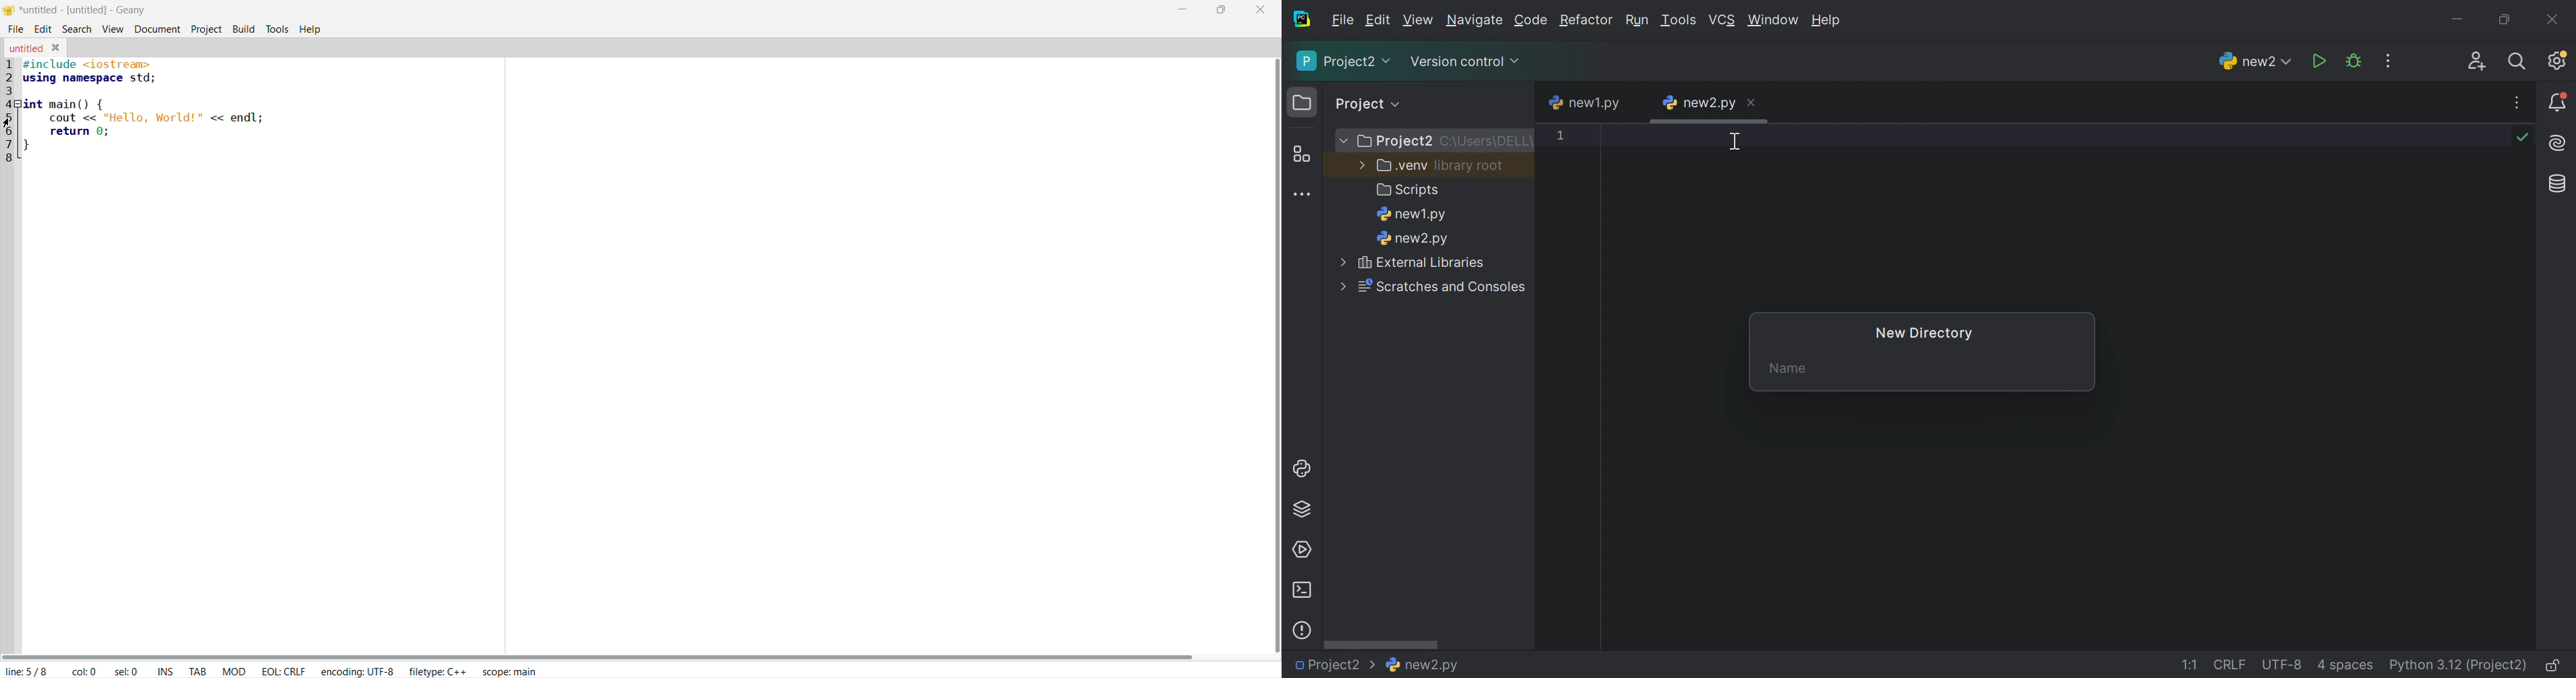 This screenshot has width=2576, height=700. Describe the element at coordinates (1422, 664) in the screenshot. I see `new2.py` at that location.